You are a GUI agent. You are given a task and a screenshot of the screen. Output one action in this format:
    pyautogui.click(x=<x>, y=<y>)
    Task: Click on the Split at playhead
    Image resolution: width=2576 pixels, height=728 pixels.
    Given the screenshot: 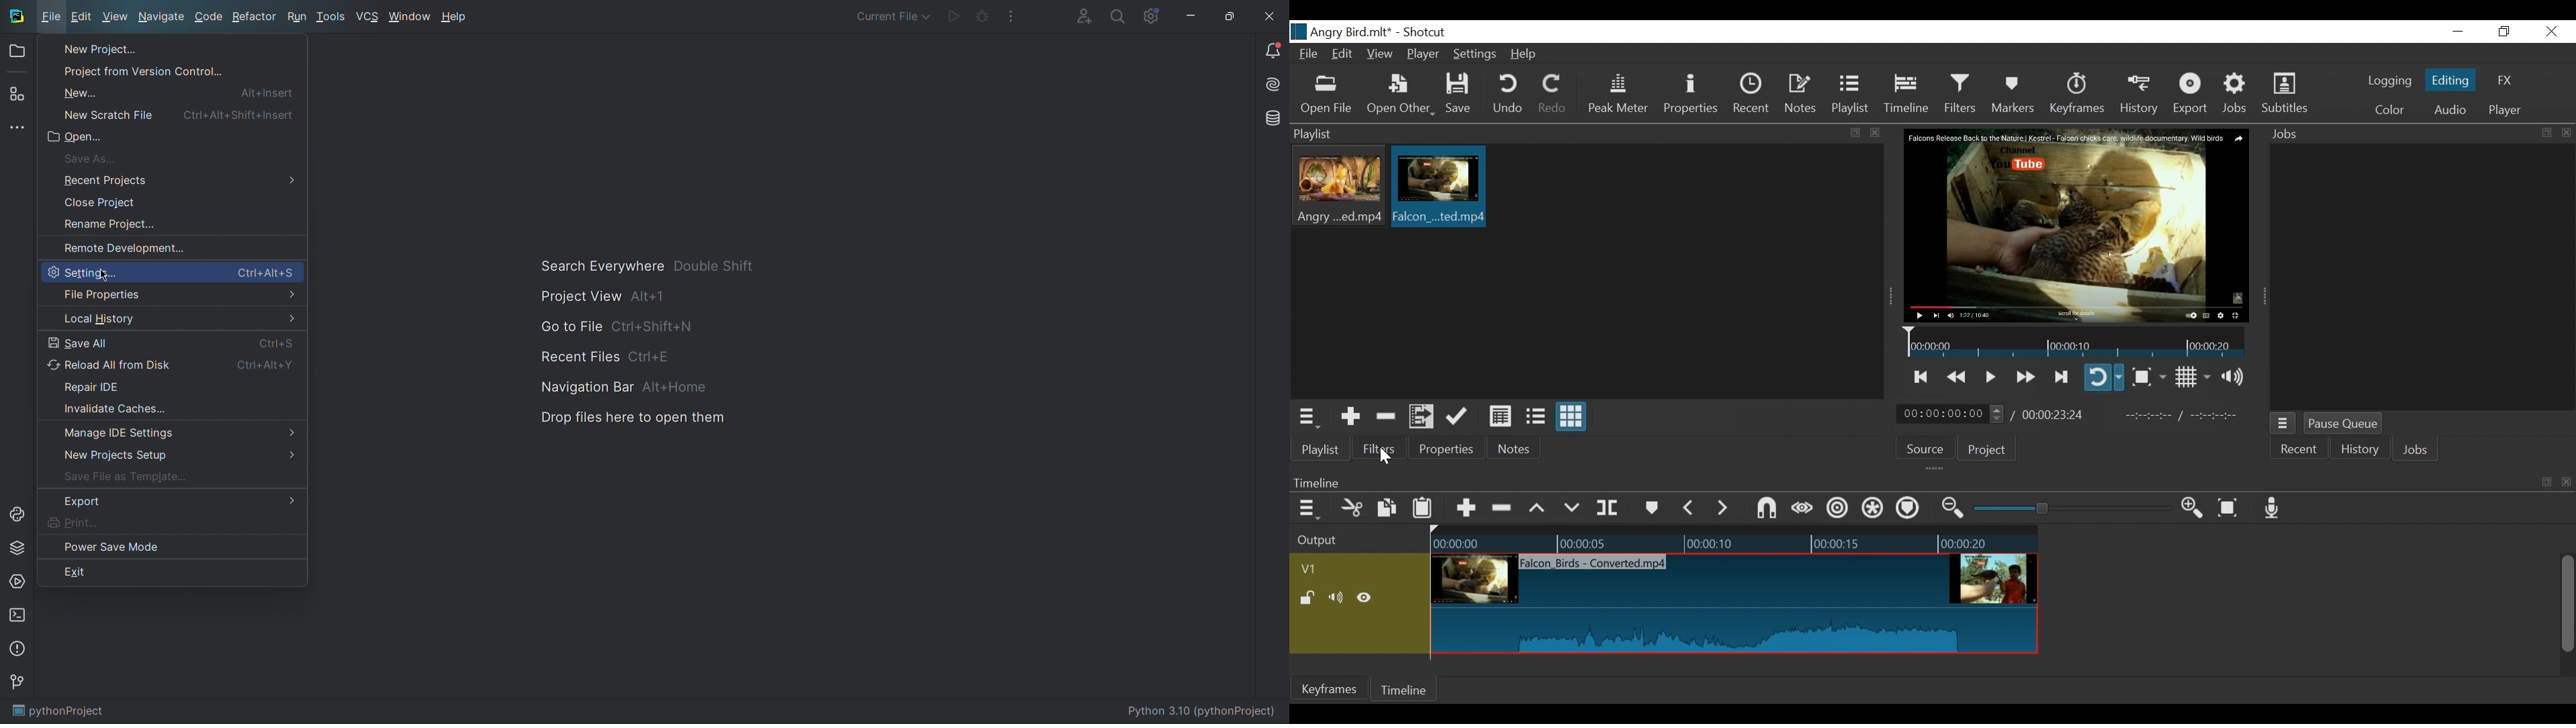 What is the action you would take?
    pyautogui.click(x=1608, y=508)
    